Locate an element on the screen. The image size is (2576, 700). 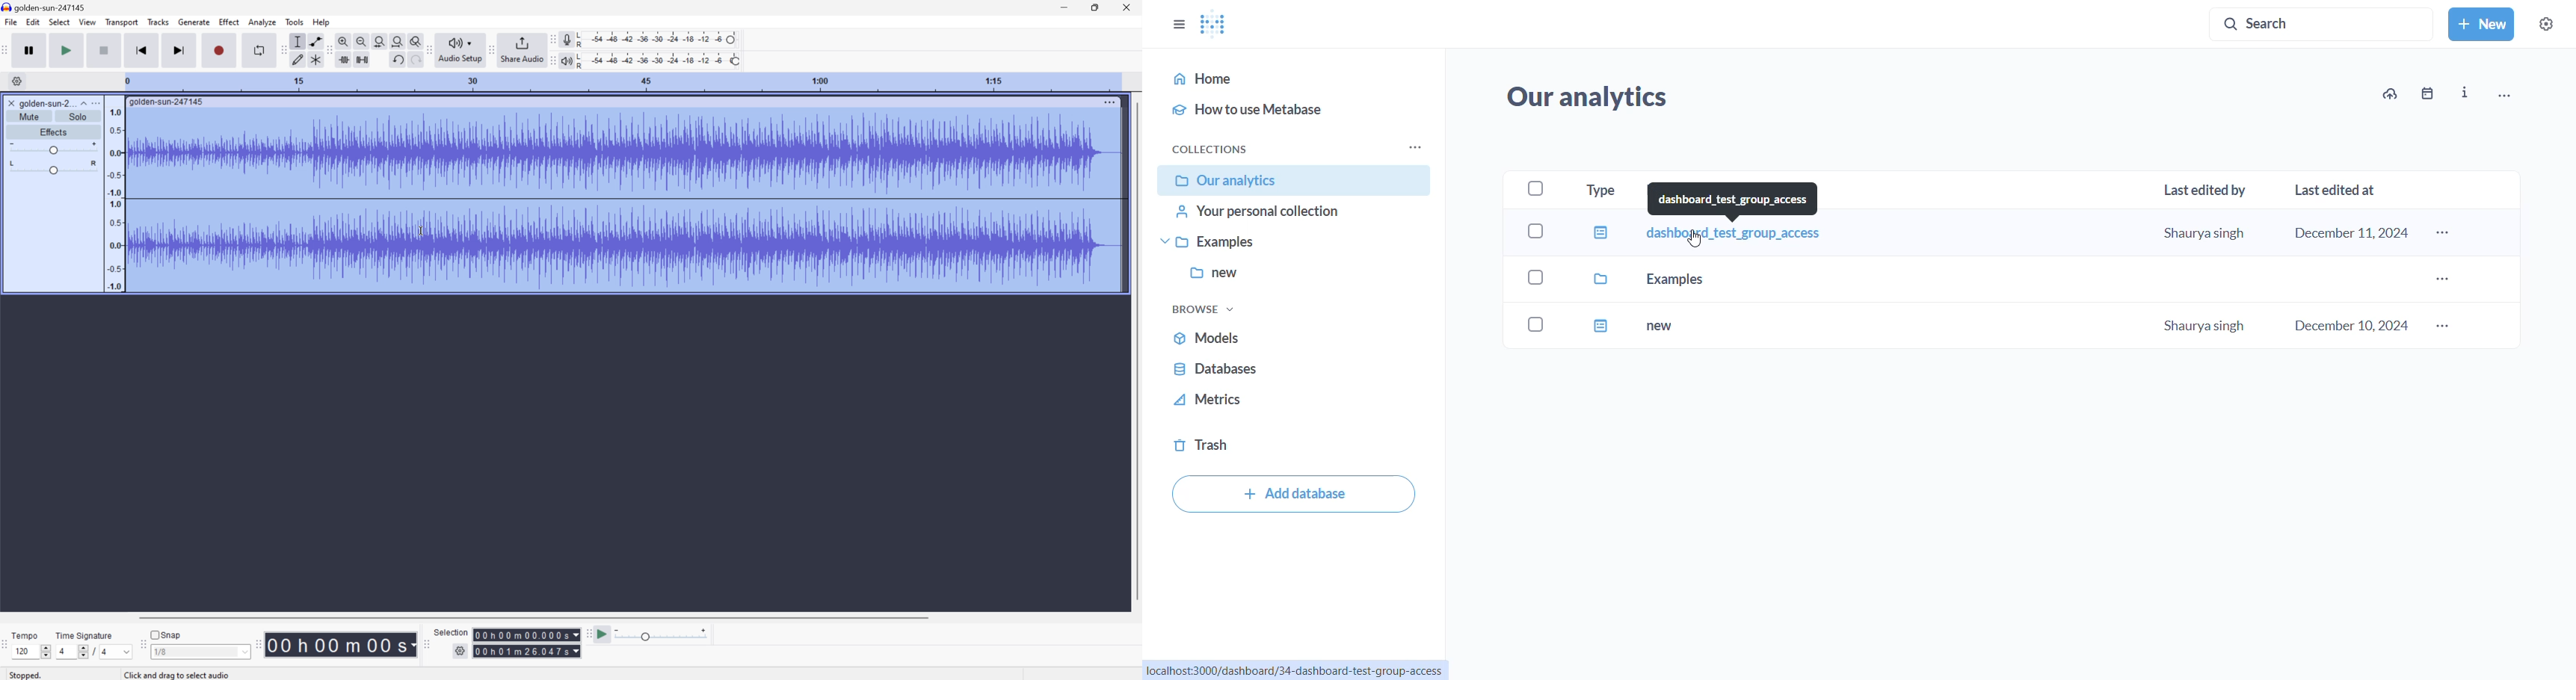
Snap is located at coordinates (166, 634).